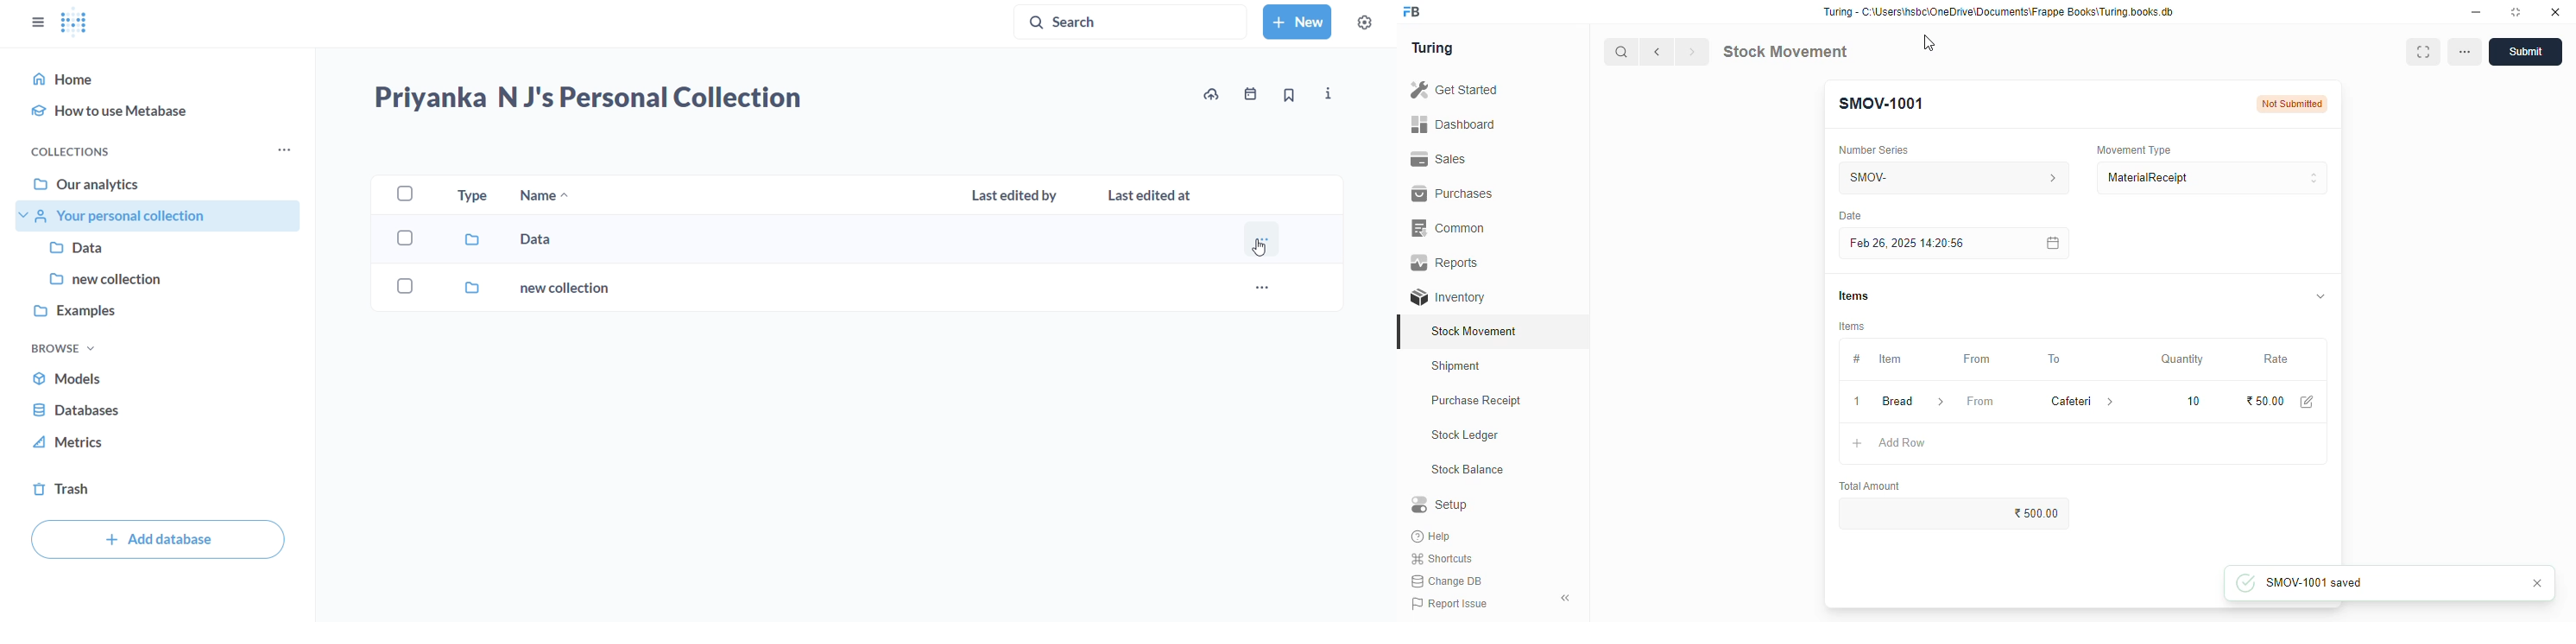 This screenshot has height=644, width=2576. What do you see at coordinates (2067, 401) in the screenshot?
I see `cafeteria` at bounding box center [2067, 401].